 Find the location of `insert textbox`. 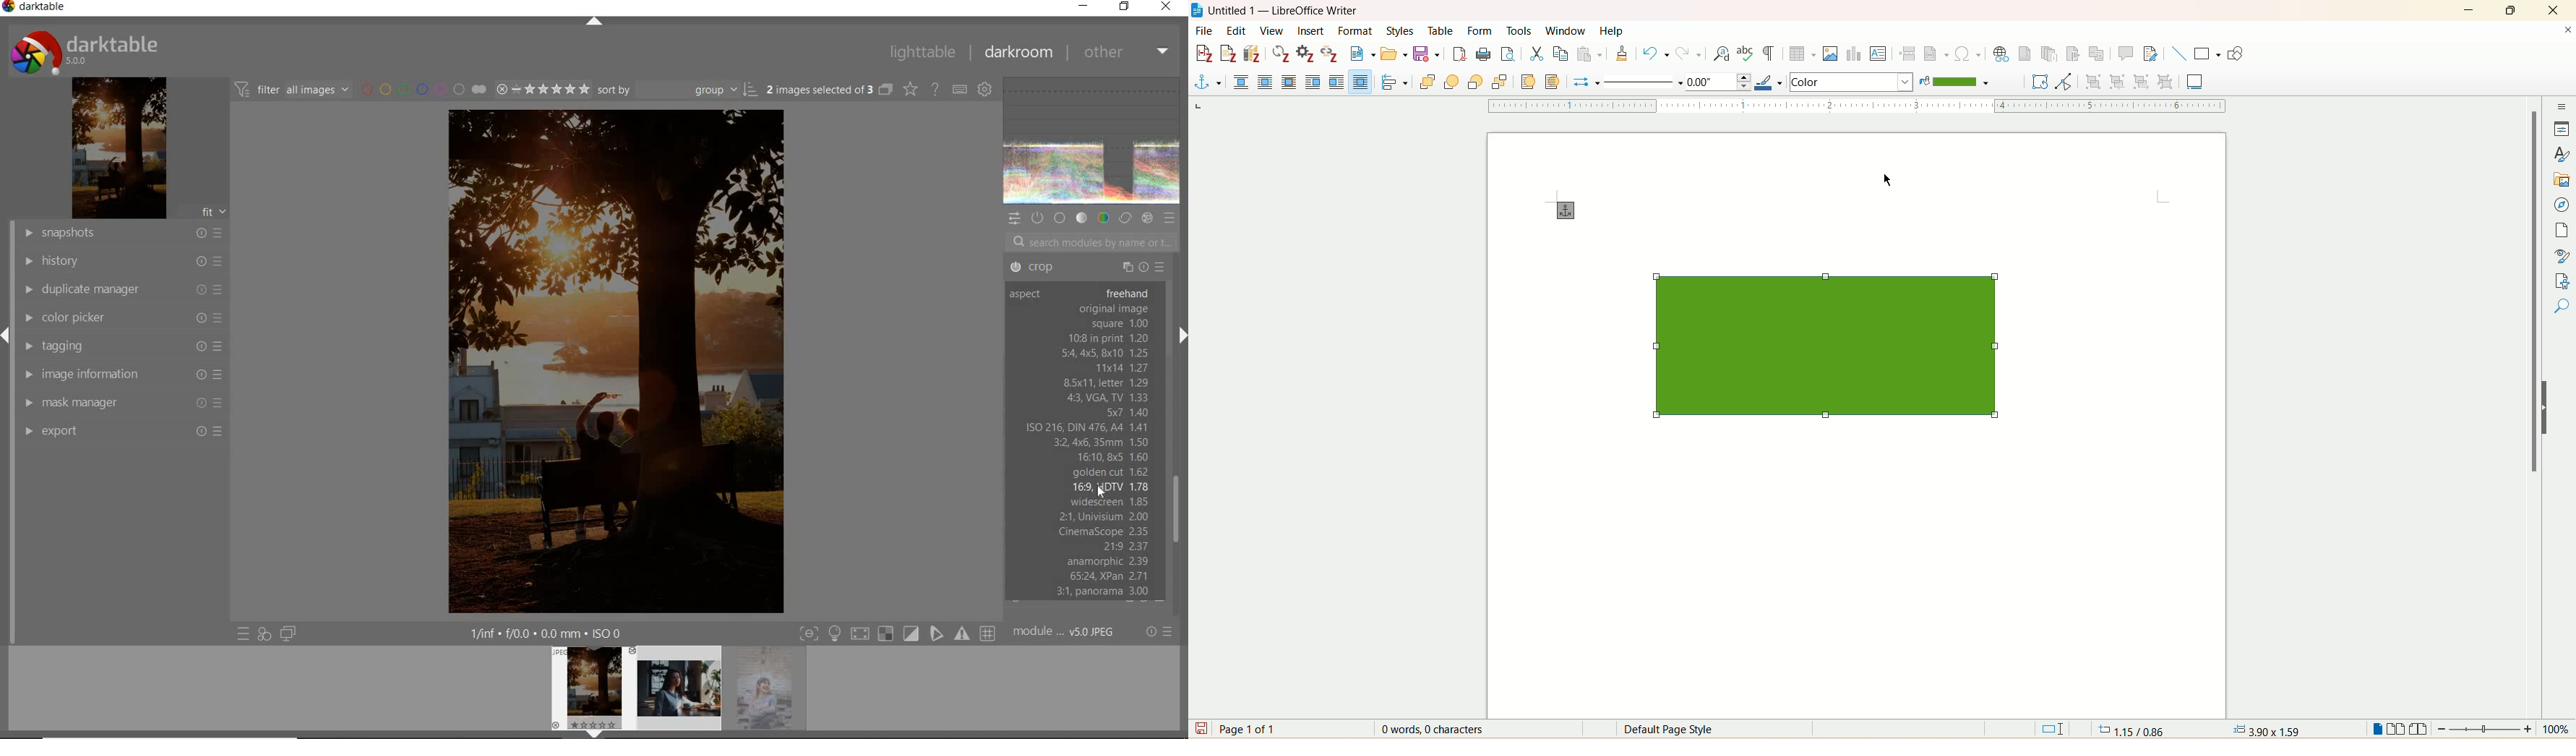

insert textbox is located at coordinates (1880, 54).